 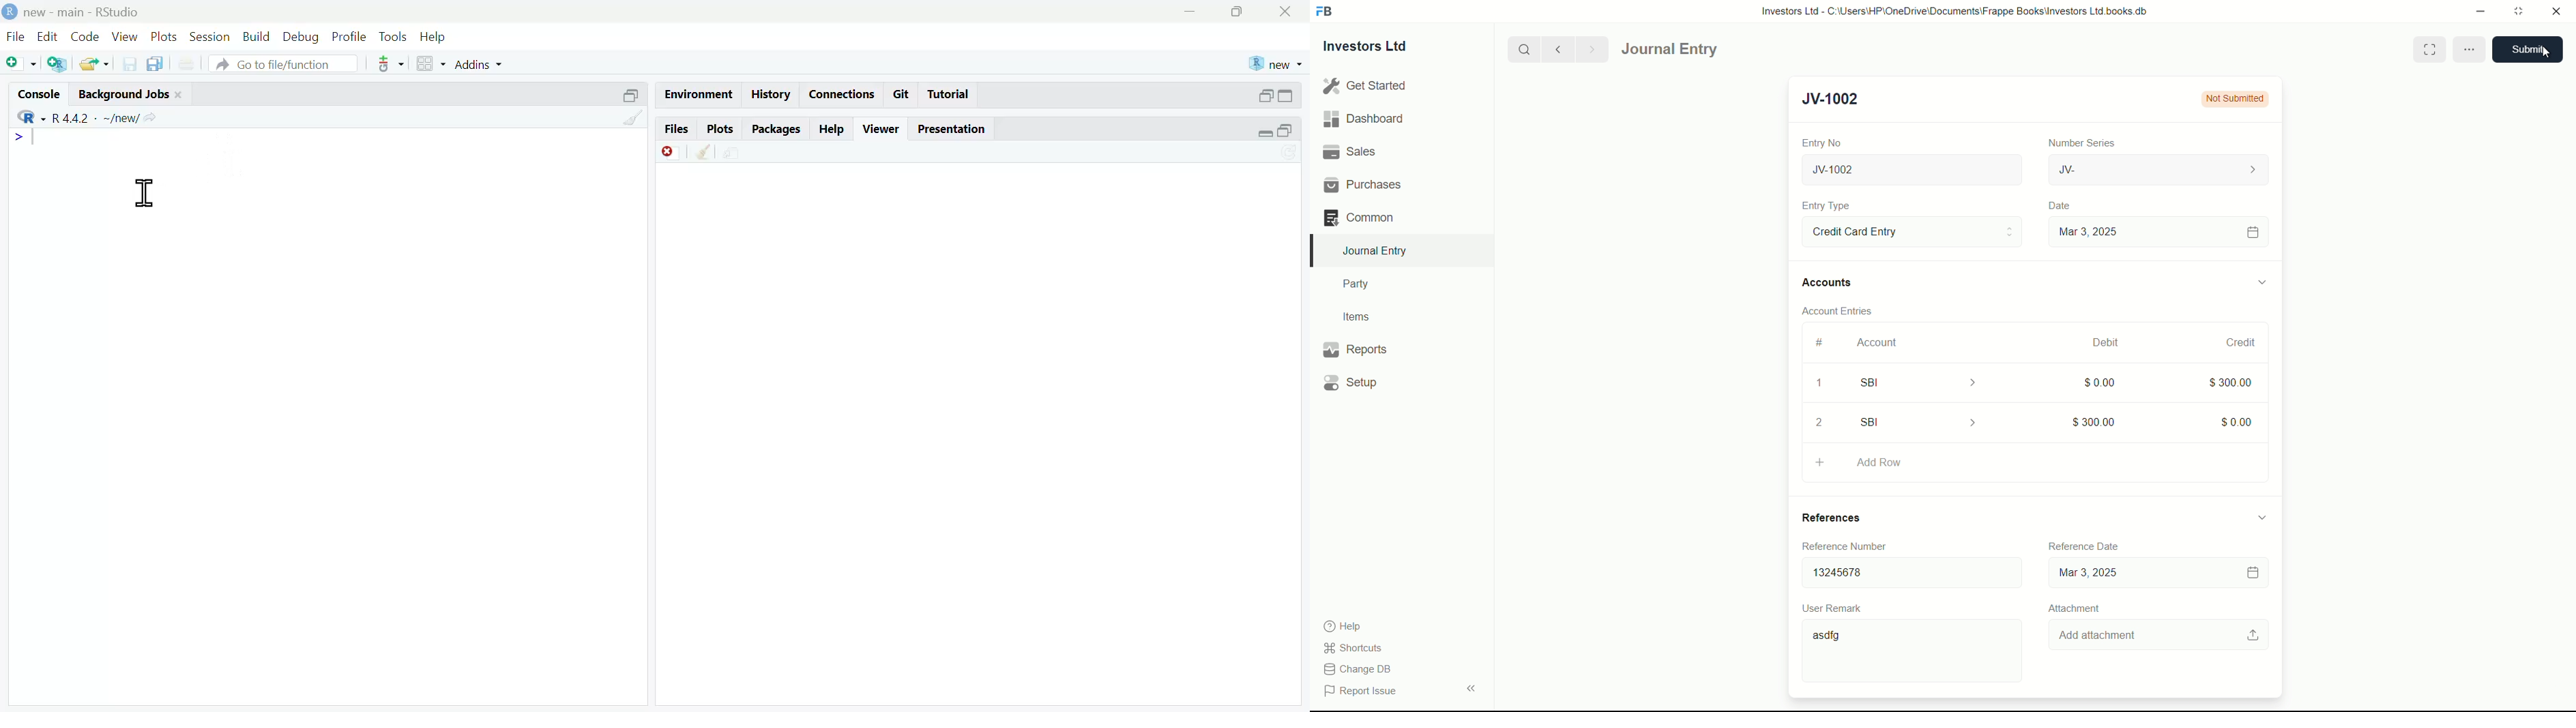 What do you see at coordinates (57, 65) in the screenshot?
I see `Create new Project` at bounding box center [57, 65].